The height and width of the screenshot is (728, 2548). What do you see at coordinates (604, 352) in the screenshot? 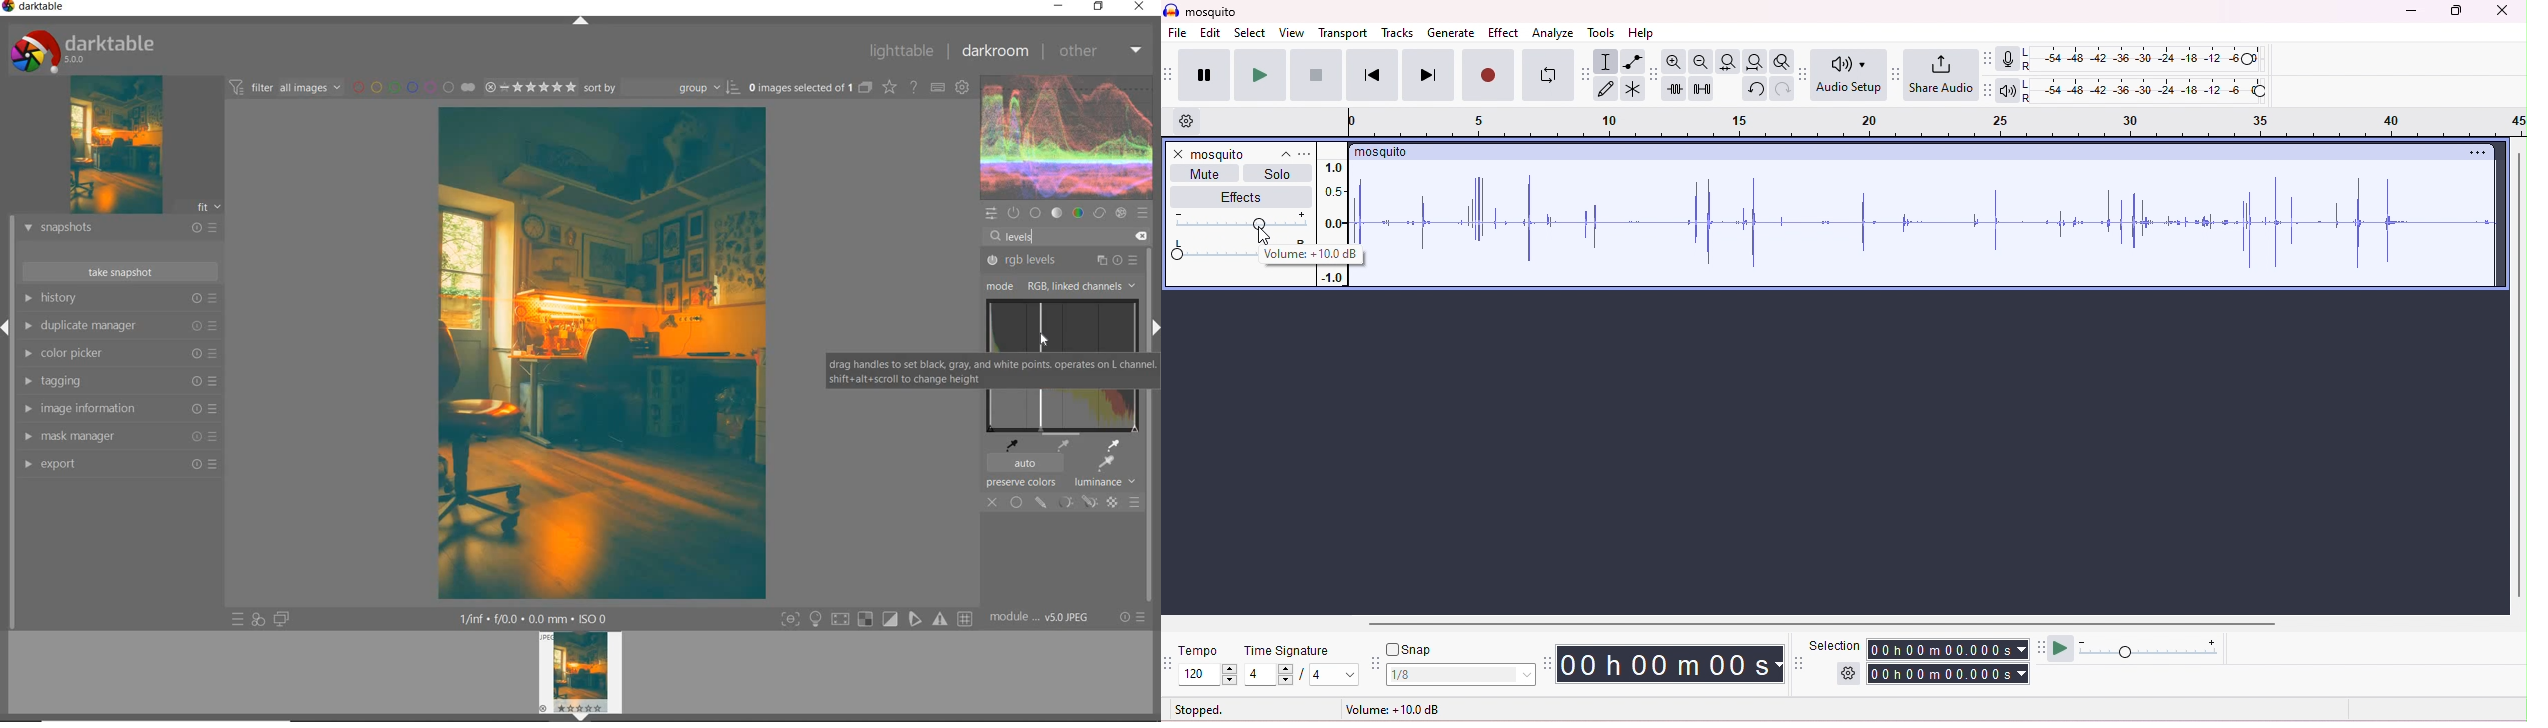
I see ` gamma levels for a brighter image added` at bounding box center [604, 352].